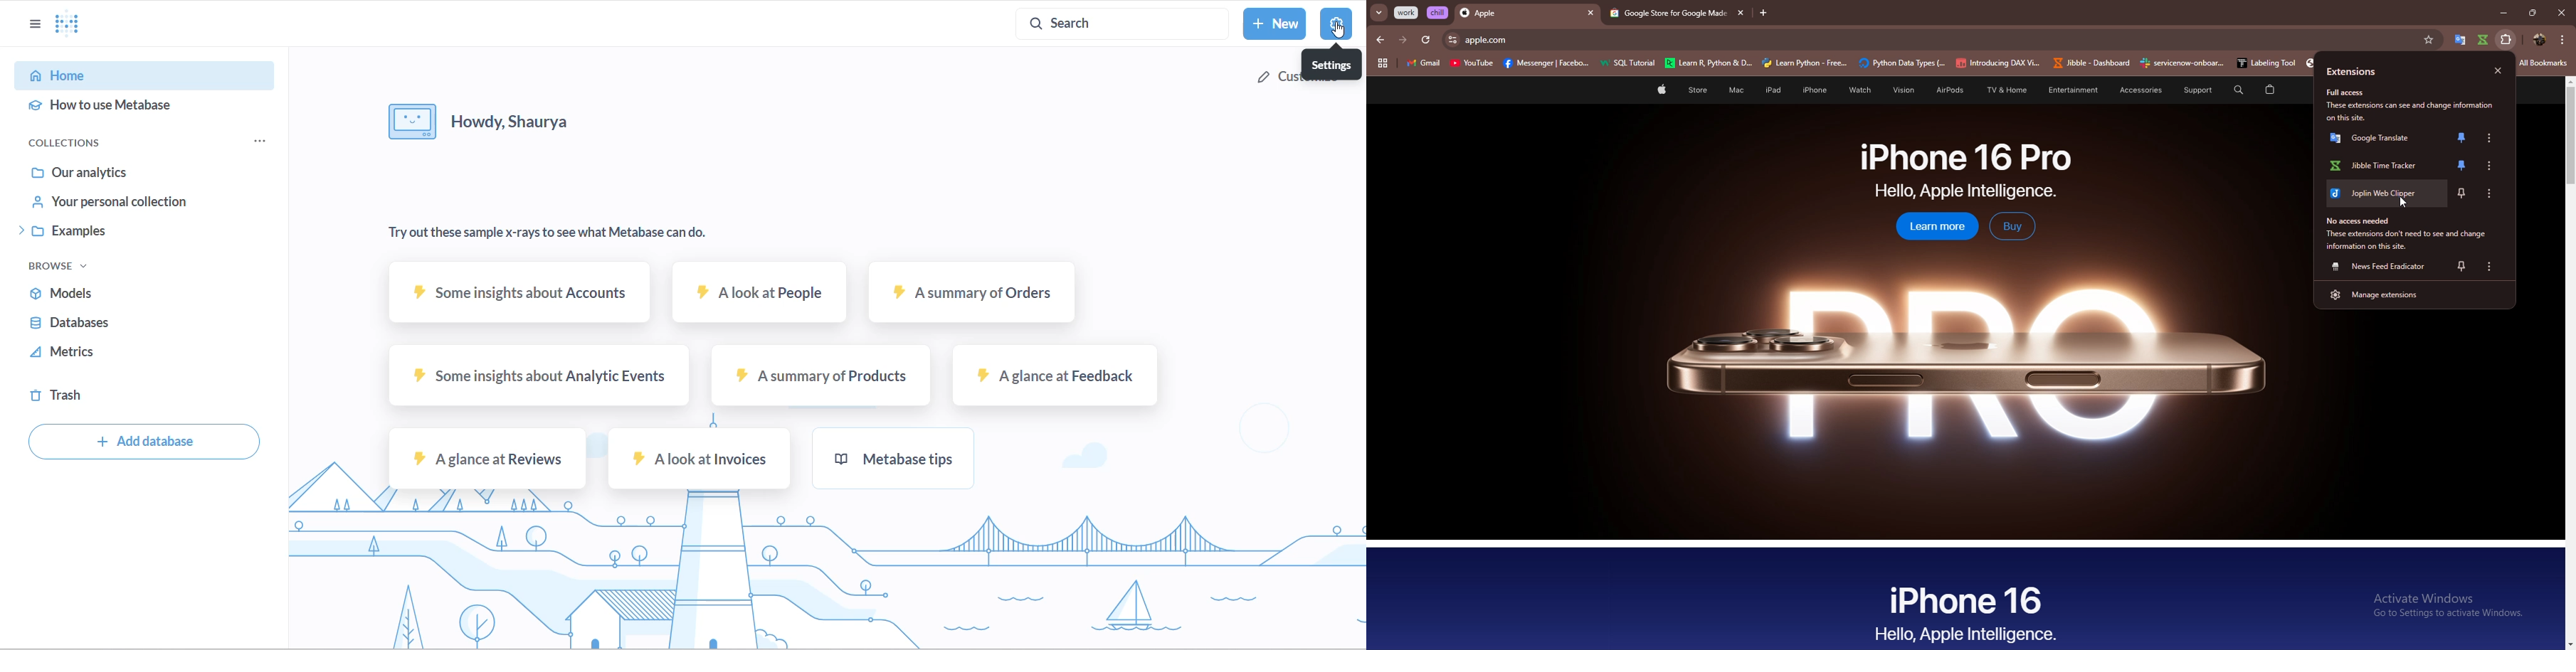 This screenshot has width=2576, height=672. I want to click on apple.com, so click(1937, 40).